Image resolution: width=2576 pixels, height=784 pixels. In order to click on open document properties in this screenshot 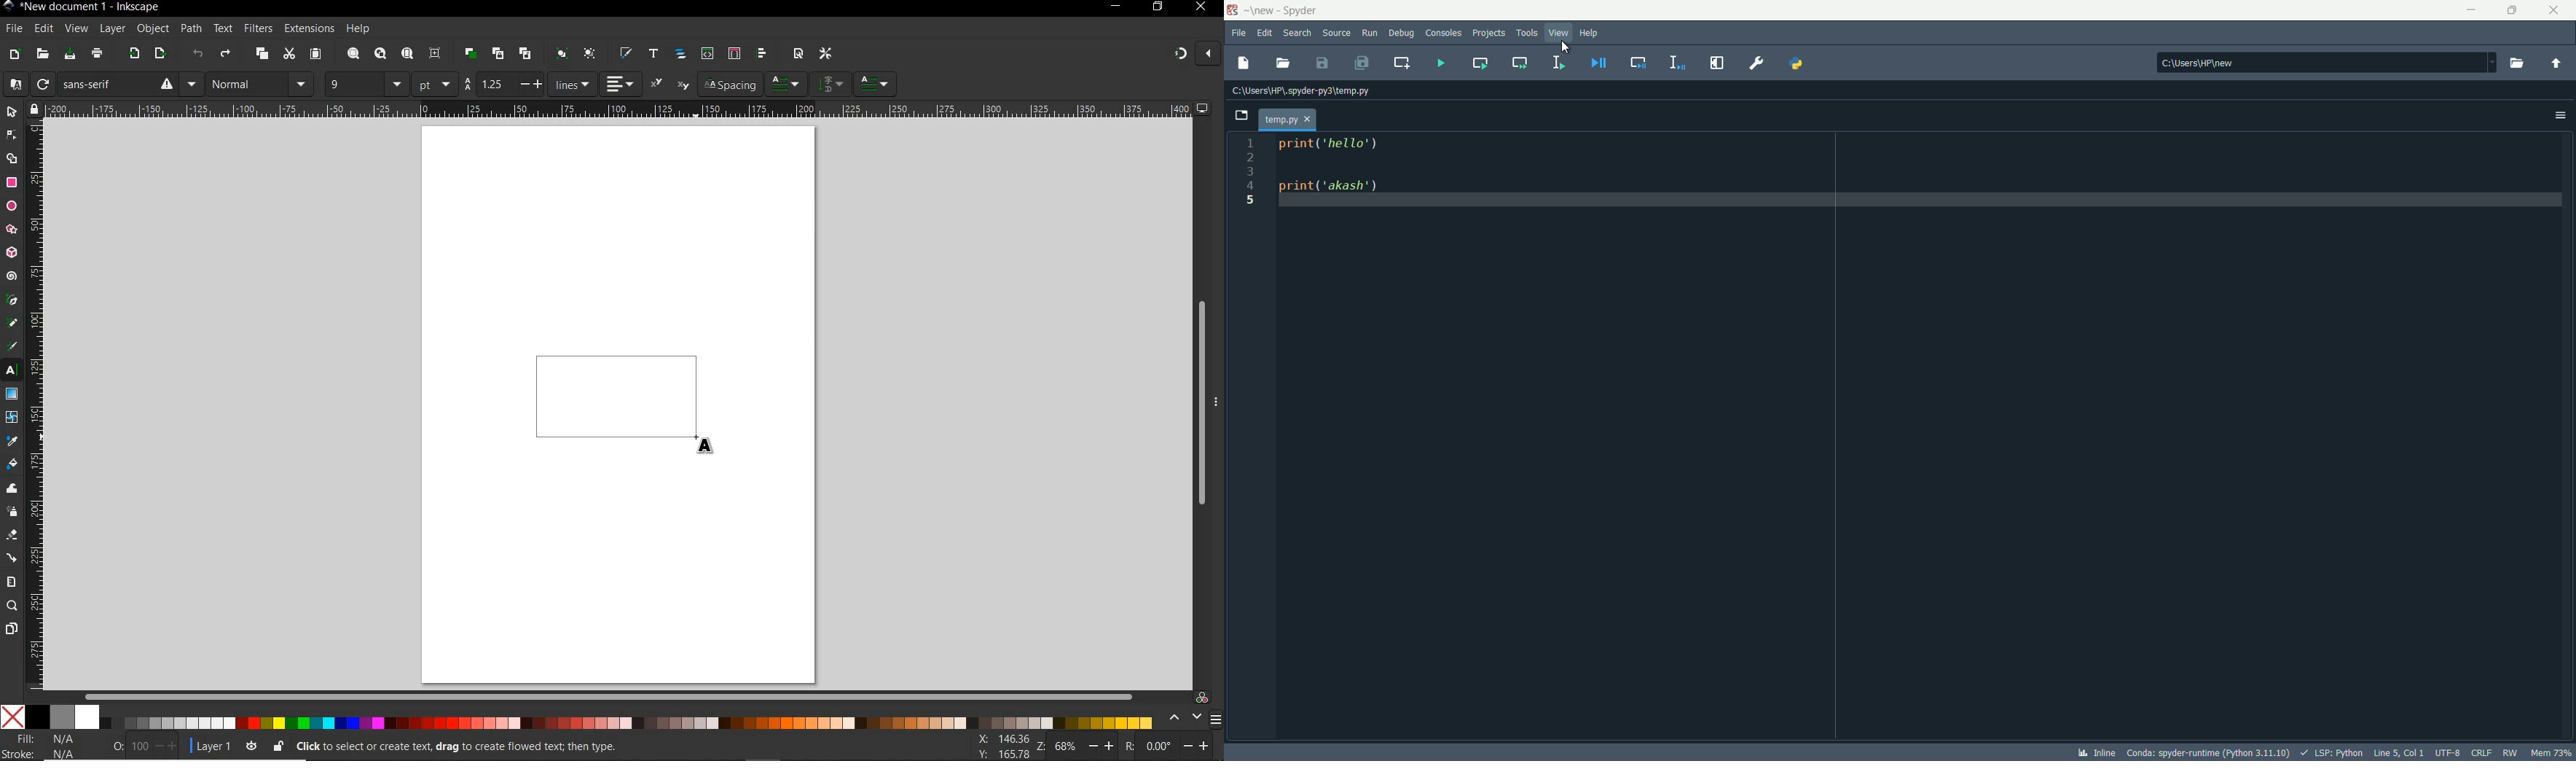, I will do `click(798, 52)`.